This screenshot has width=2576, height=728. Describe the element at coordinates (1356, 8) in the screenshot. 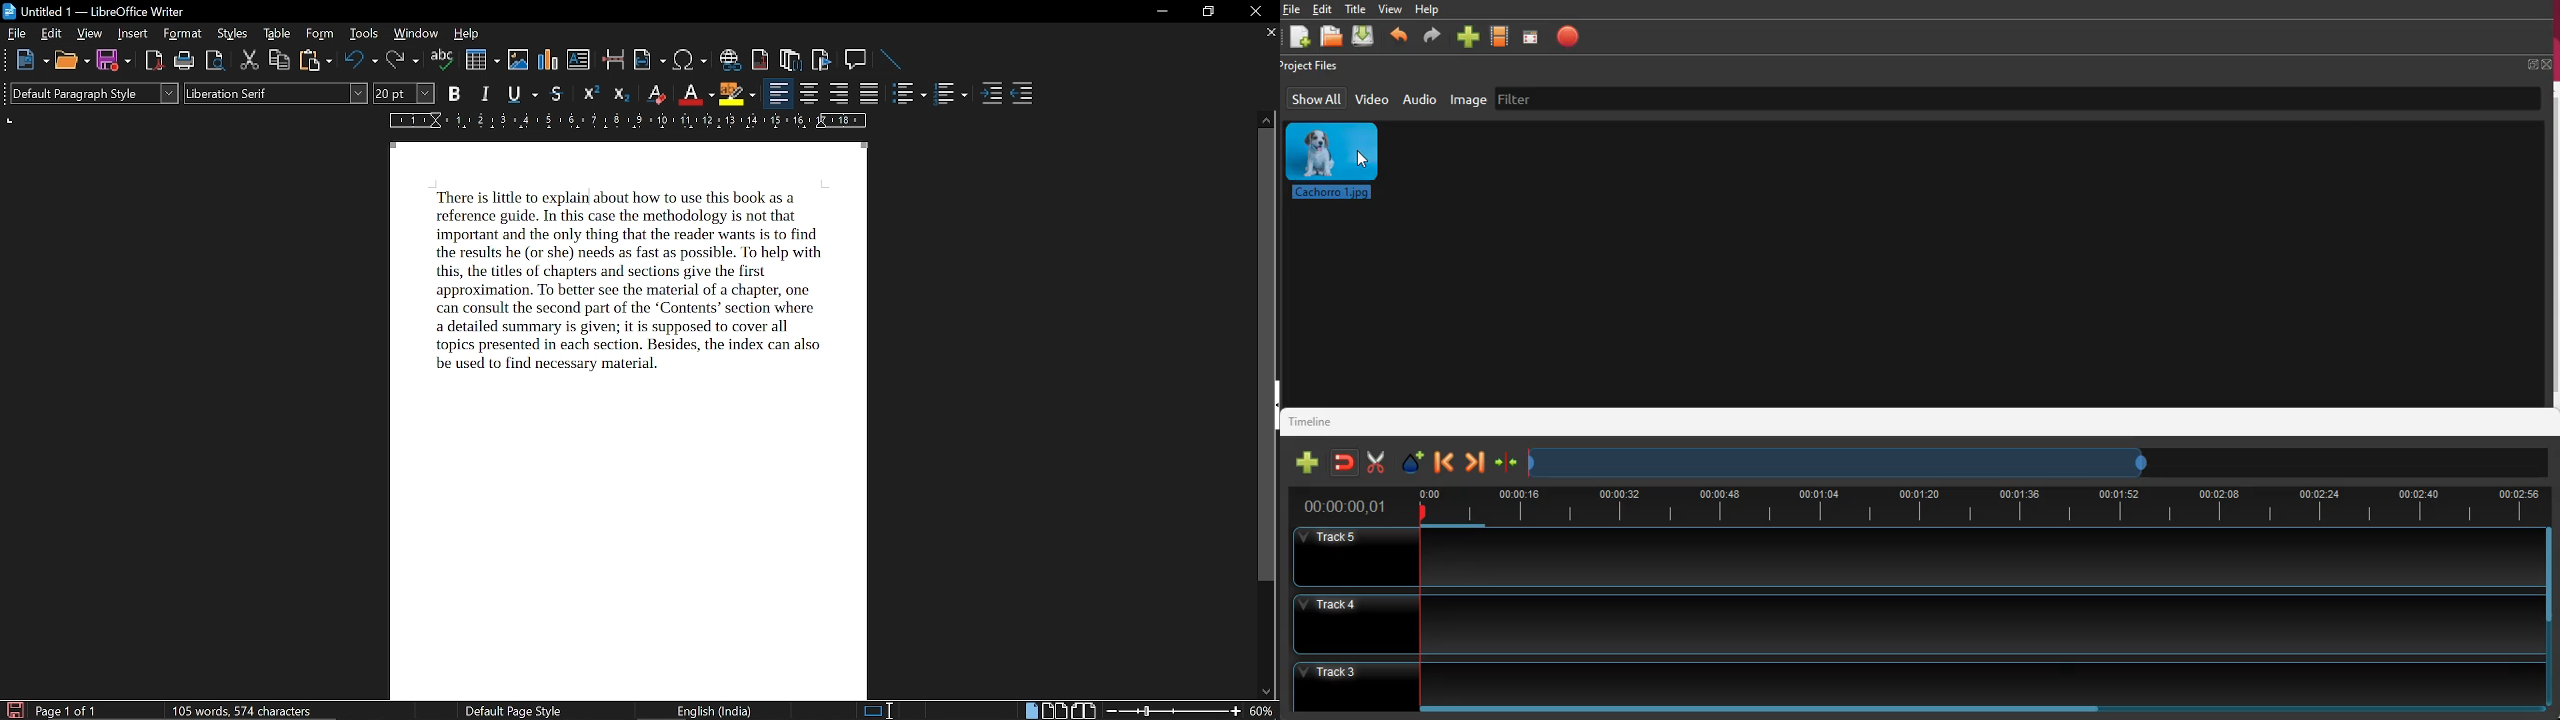

I see `title` at that location.